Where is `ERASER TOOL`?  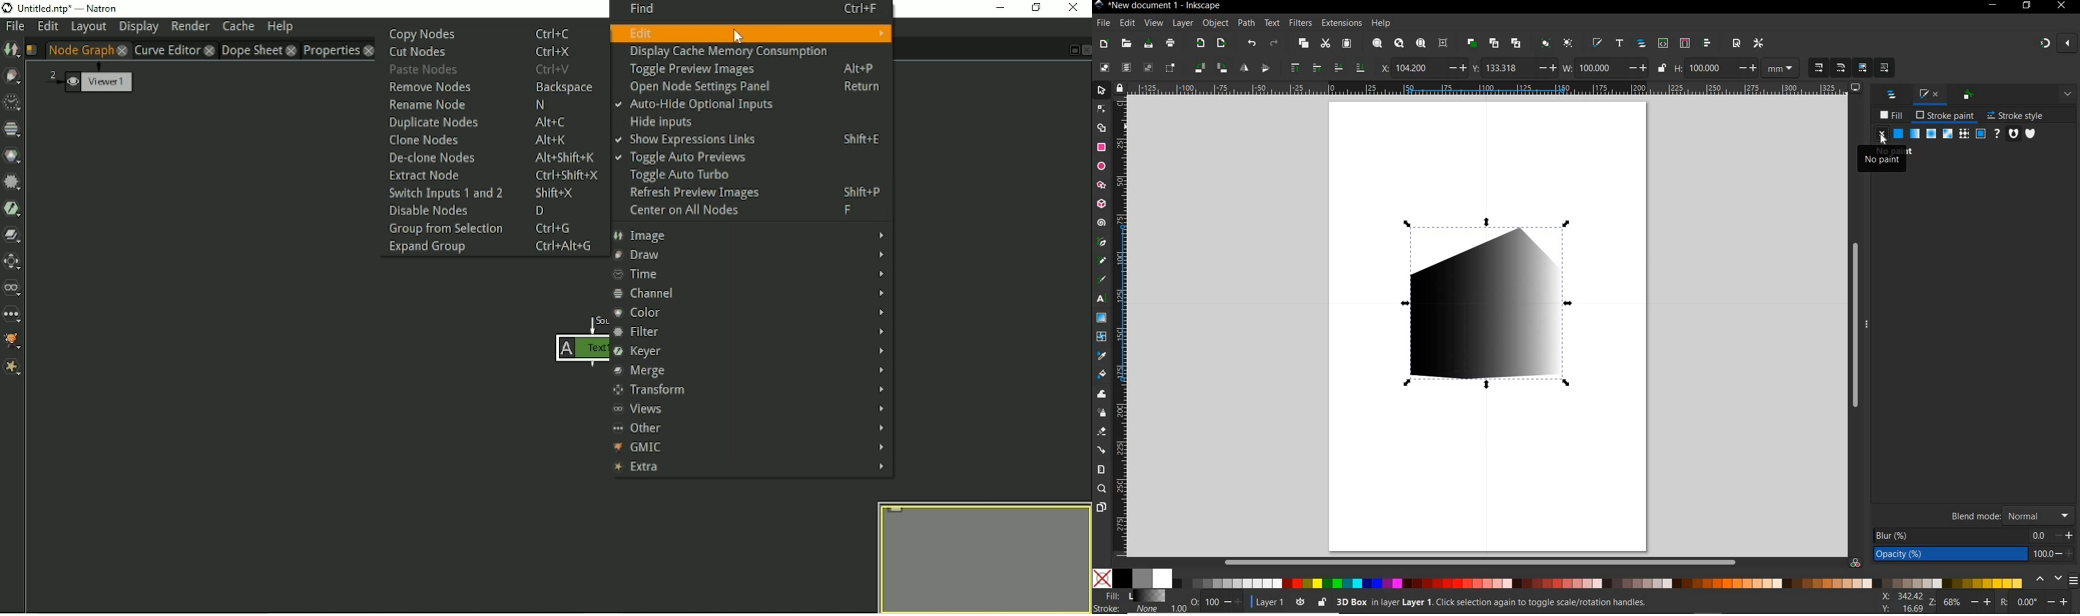
ERASER TOOL is located at coordinates (1102, 432).